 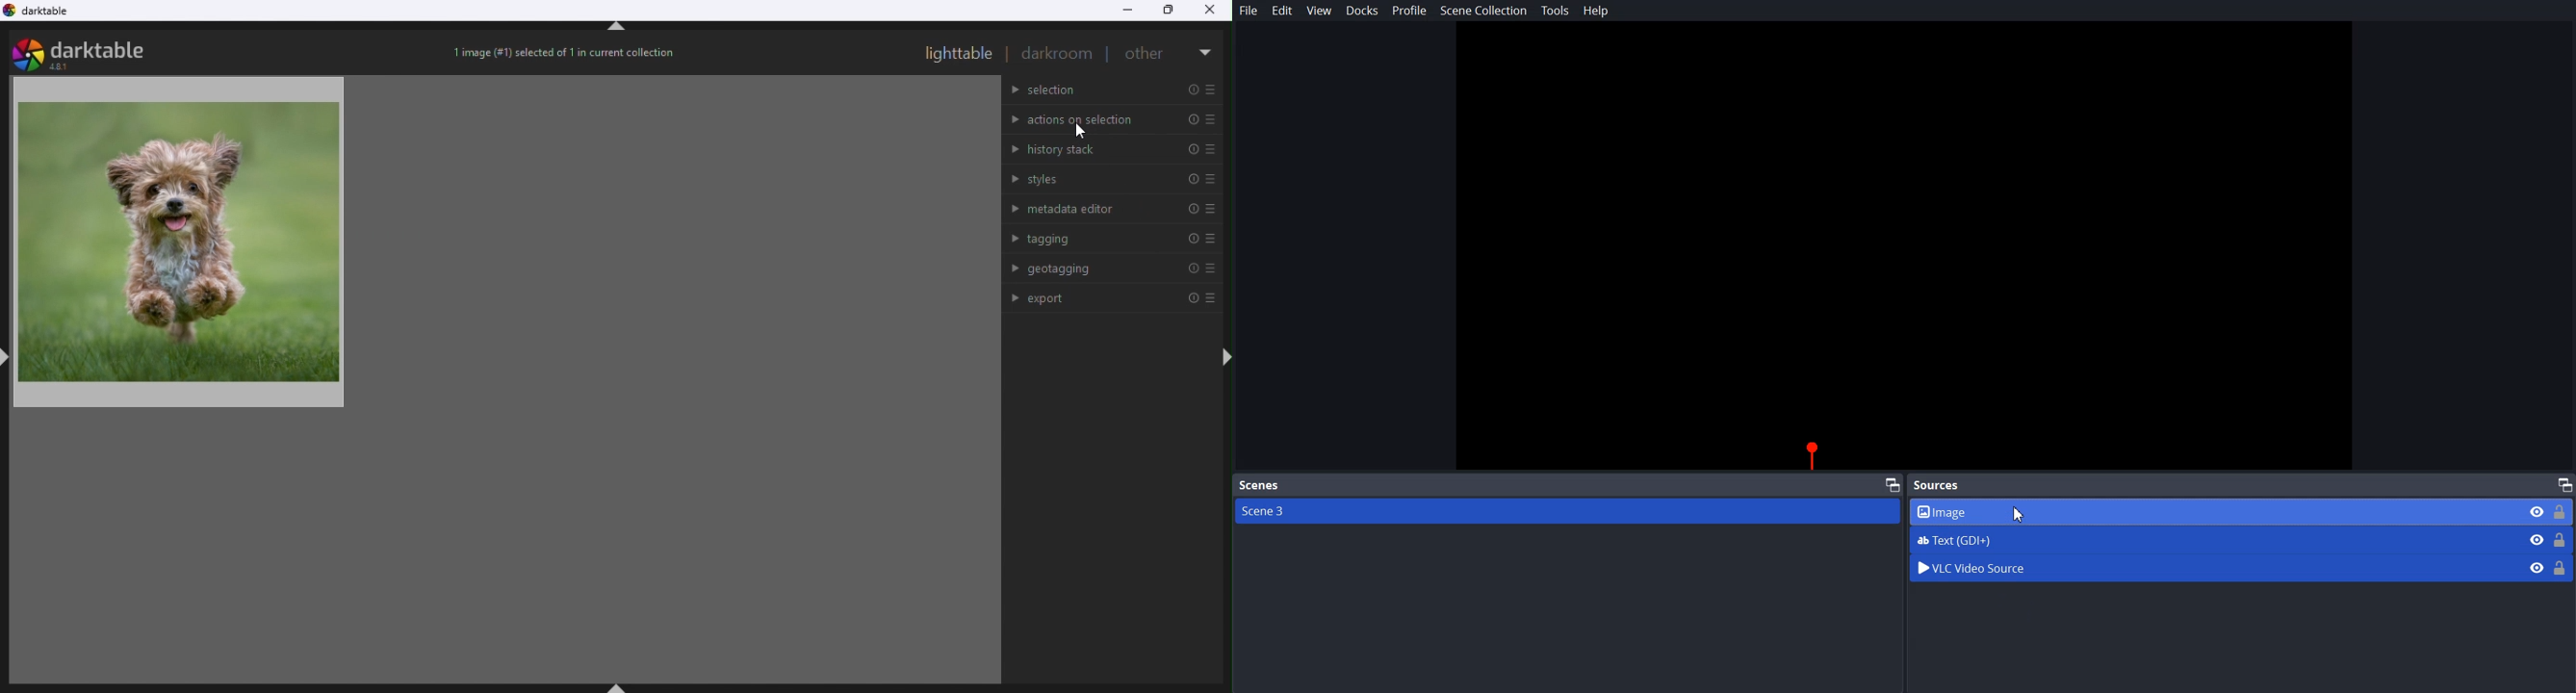 What do you see at coordinates (1127, 10) in the screenshot?
I see `Minimise` at bounding box center [1127, 10].